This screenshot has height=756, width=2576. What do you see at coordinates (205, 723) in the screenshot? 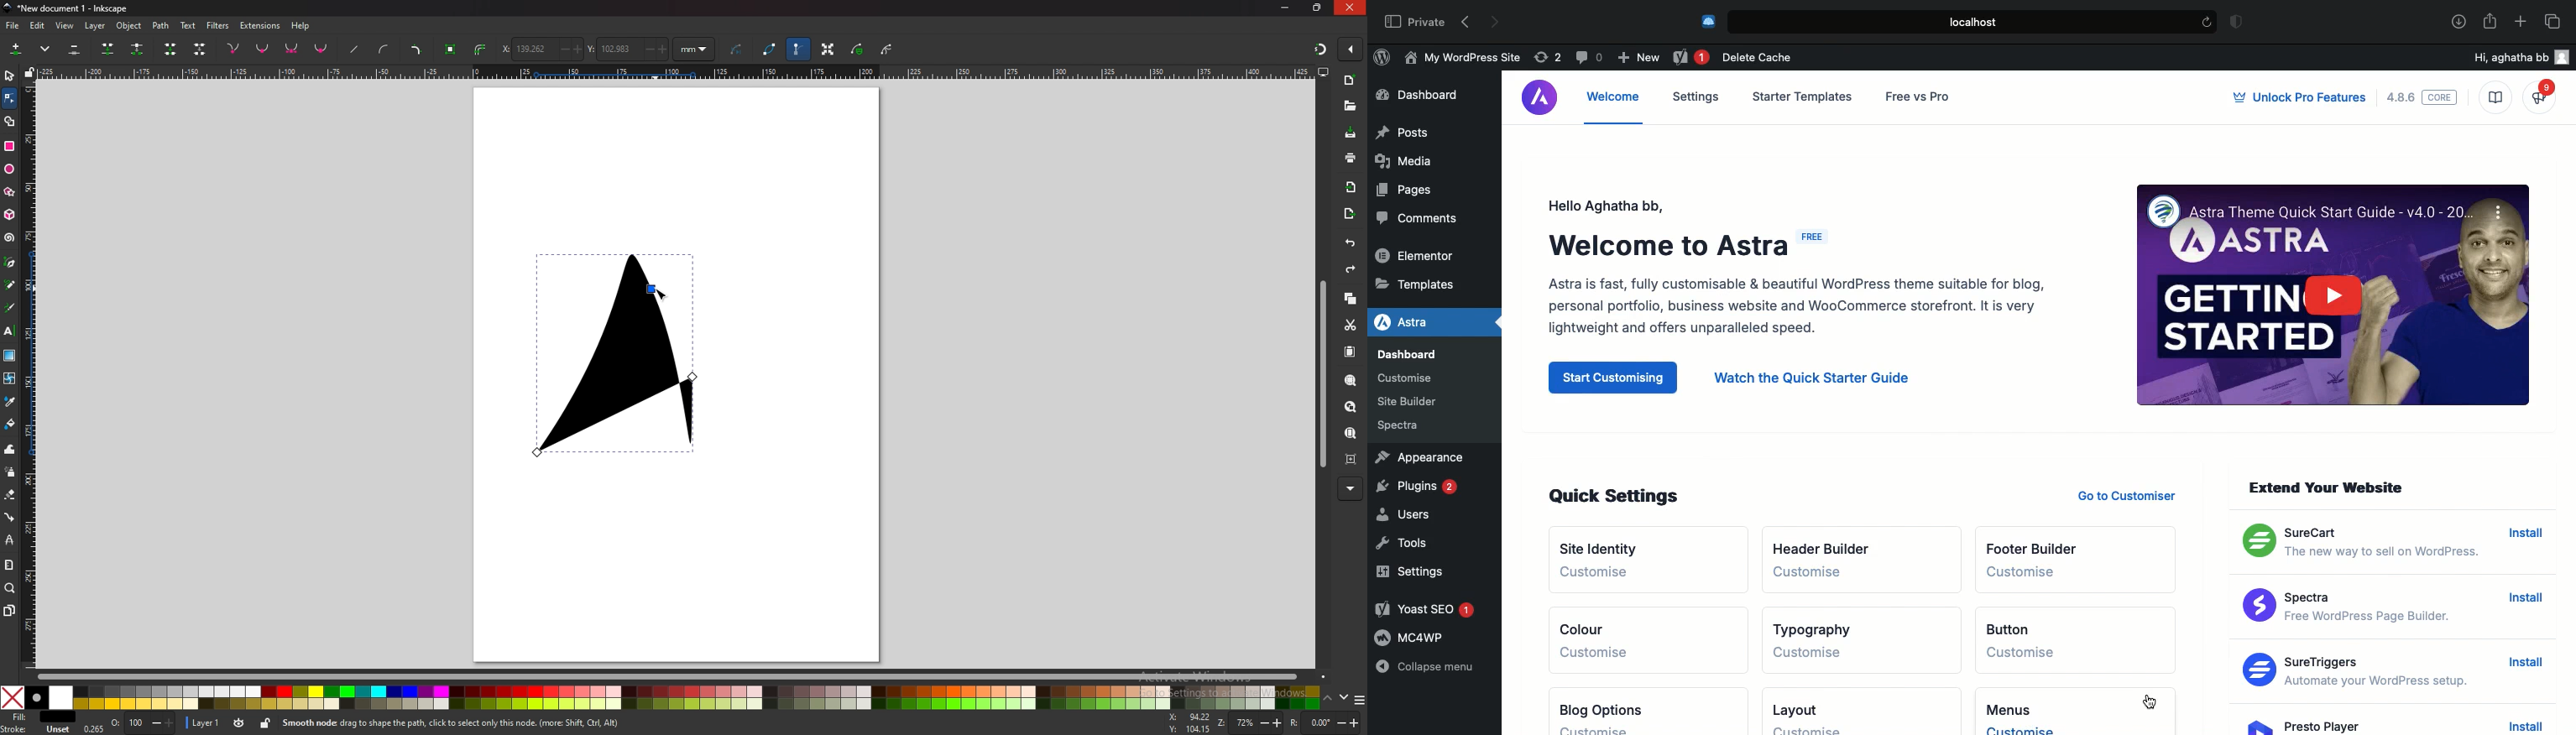
I see `layer` at bounding box center [205, 723].